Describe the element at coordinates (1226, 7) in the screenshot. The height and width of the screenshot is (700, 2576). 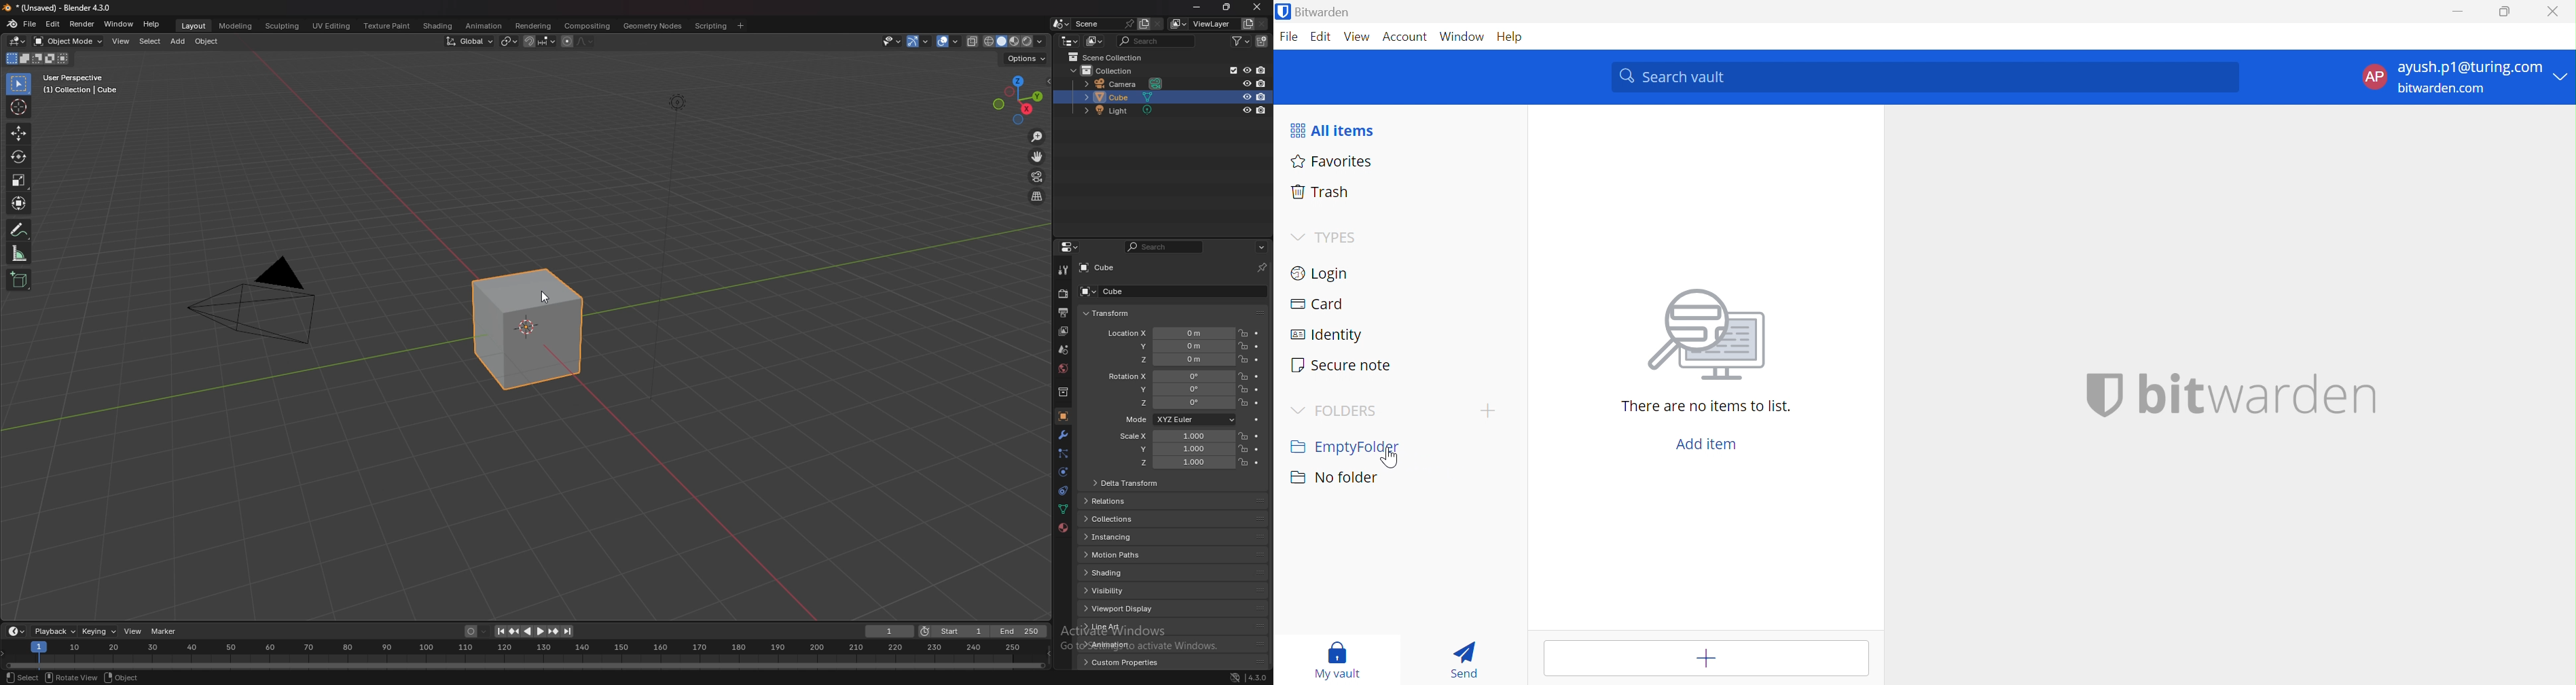
I see `resize` at that location.